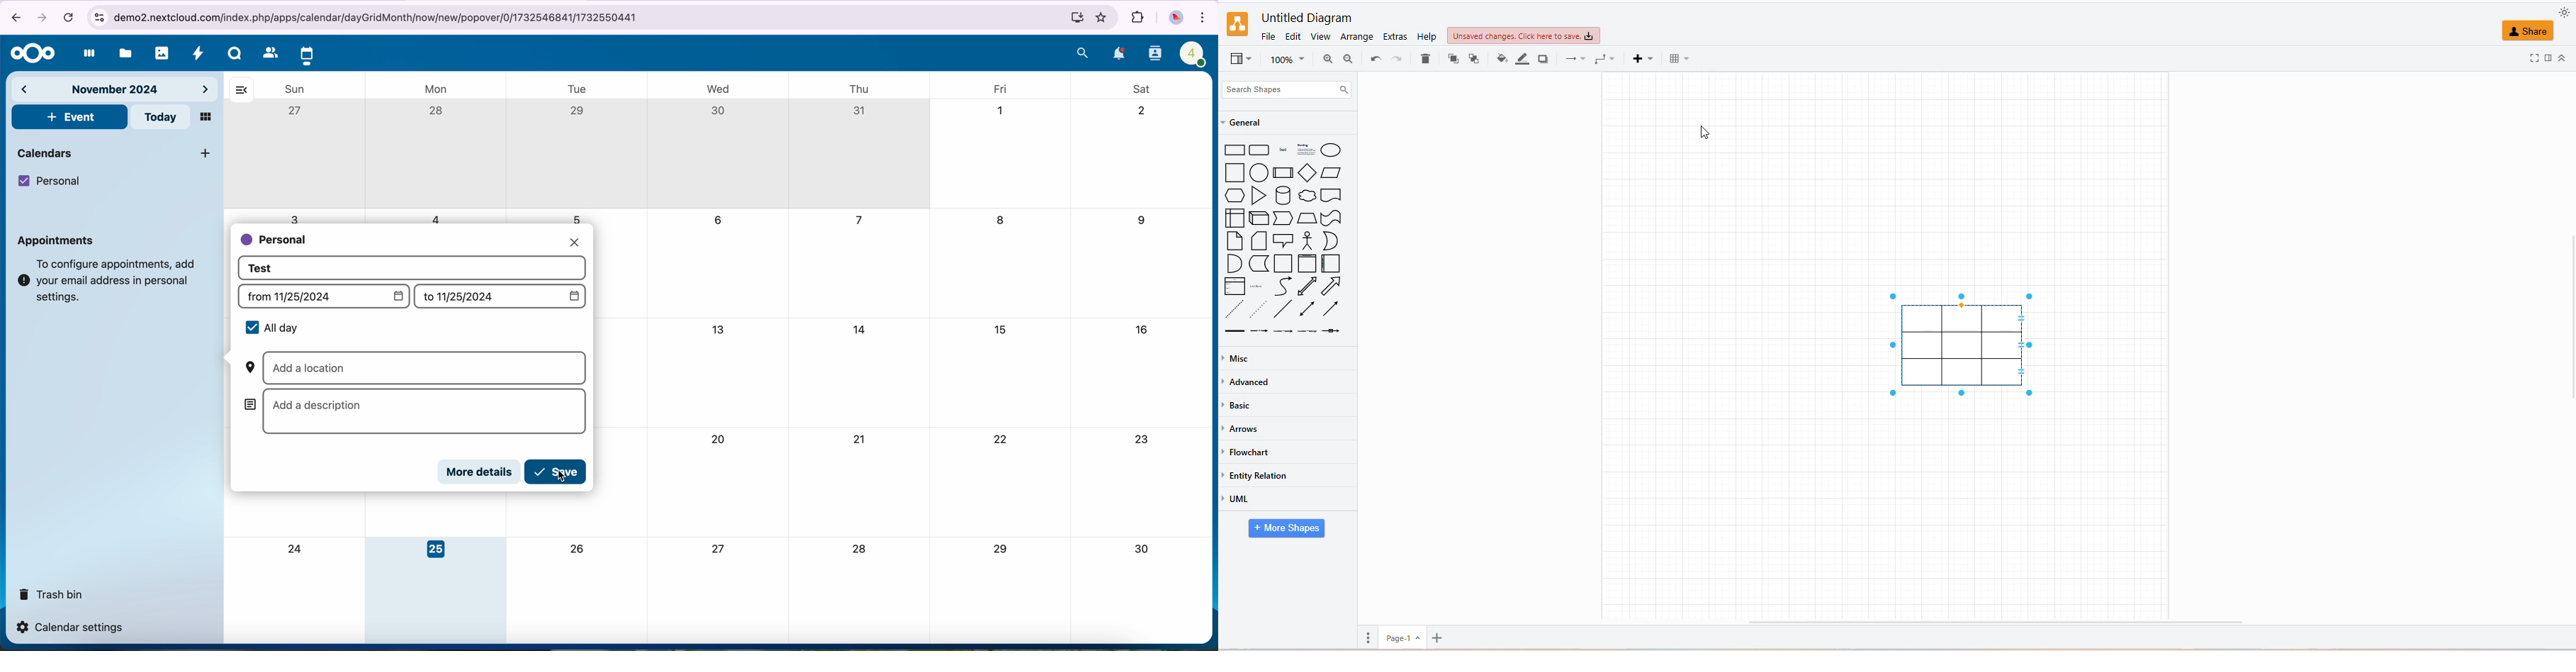  I want to click on cursor, so click(564, 478).